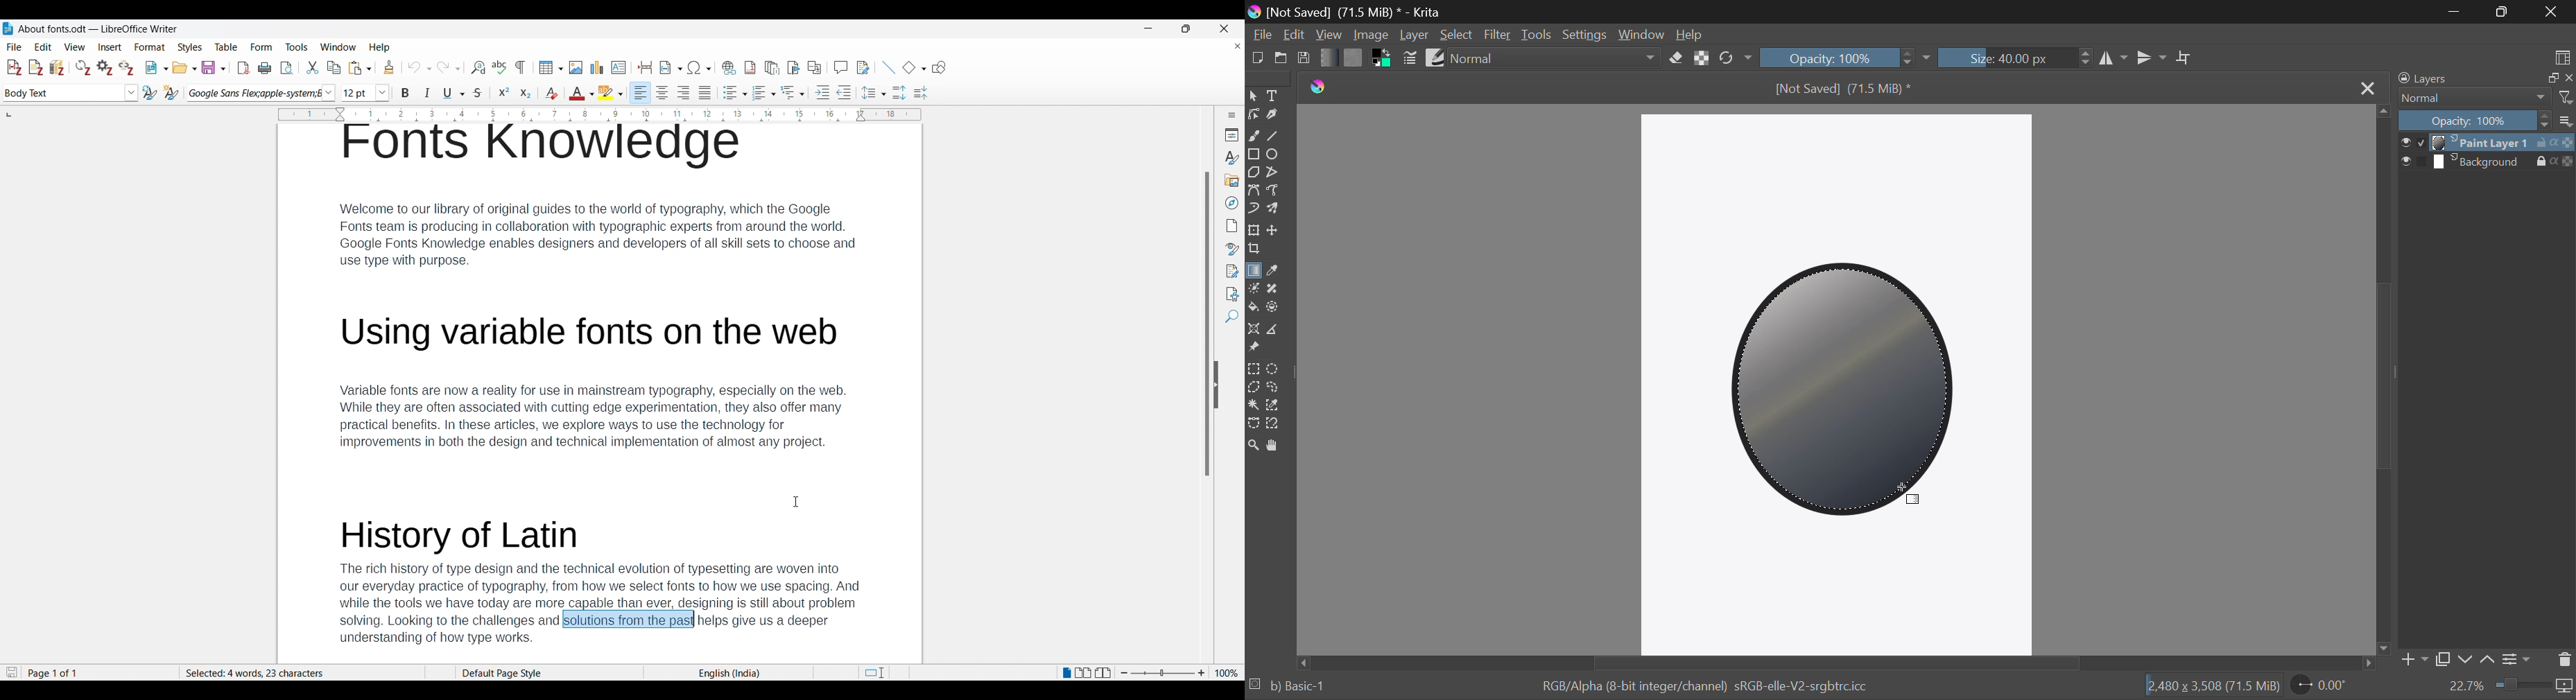 The width and height of the screenshot is (2576, 700). I want to click on View, so click(1329, 35).